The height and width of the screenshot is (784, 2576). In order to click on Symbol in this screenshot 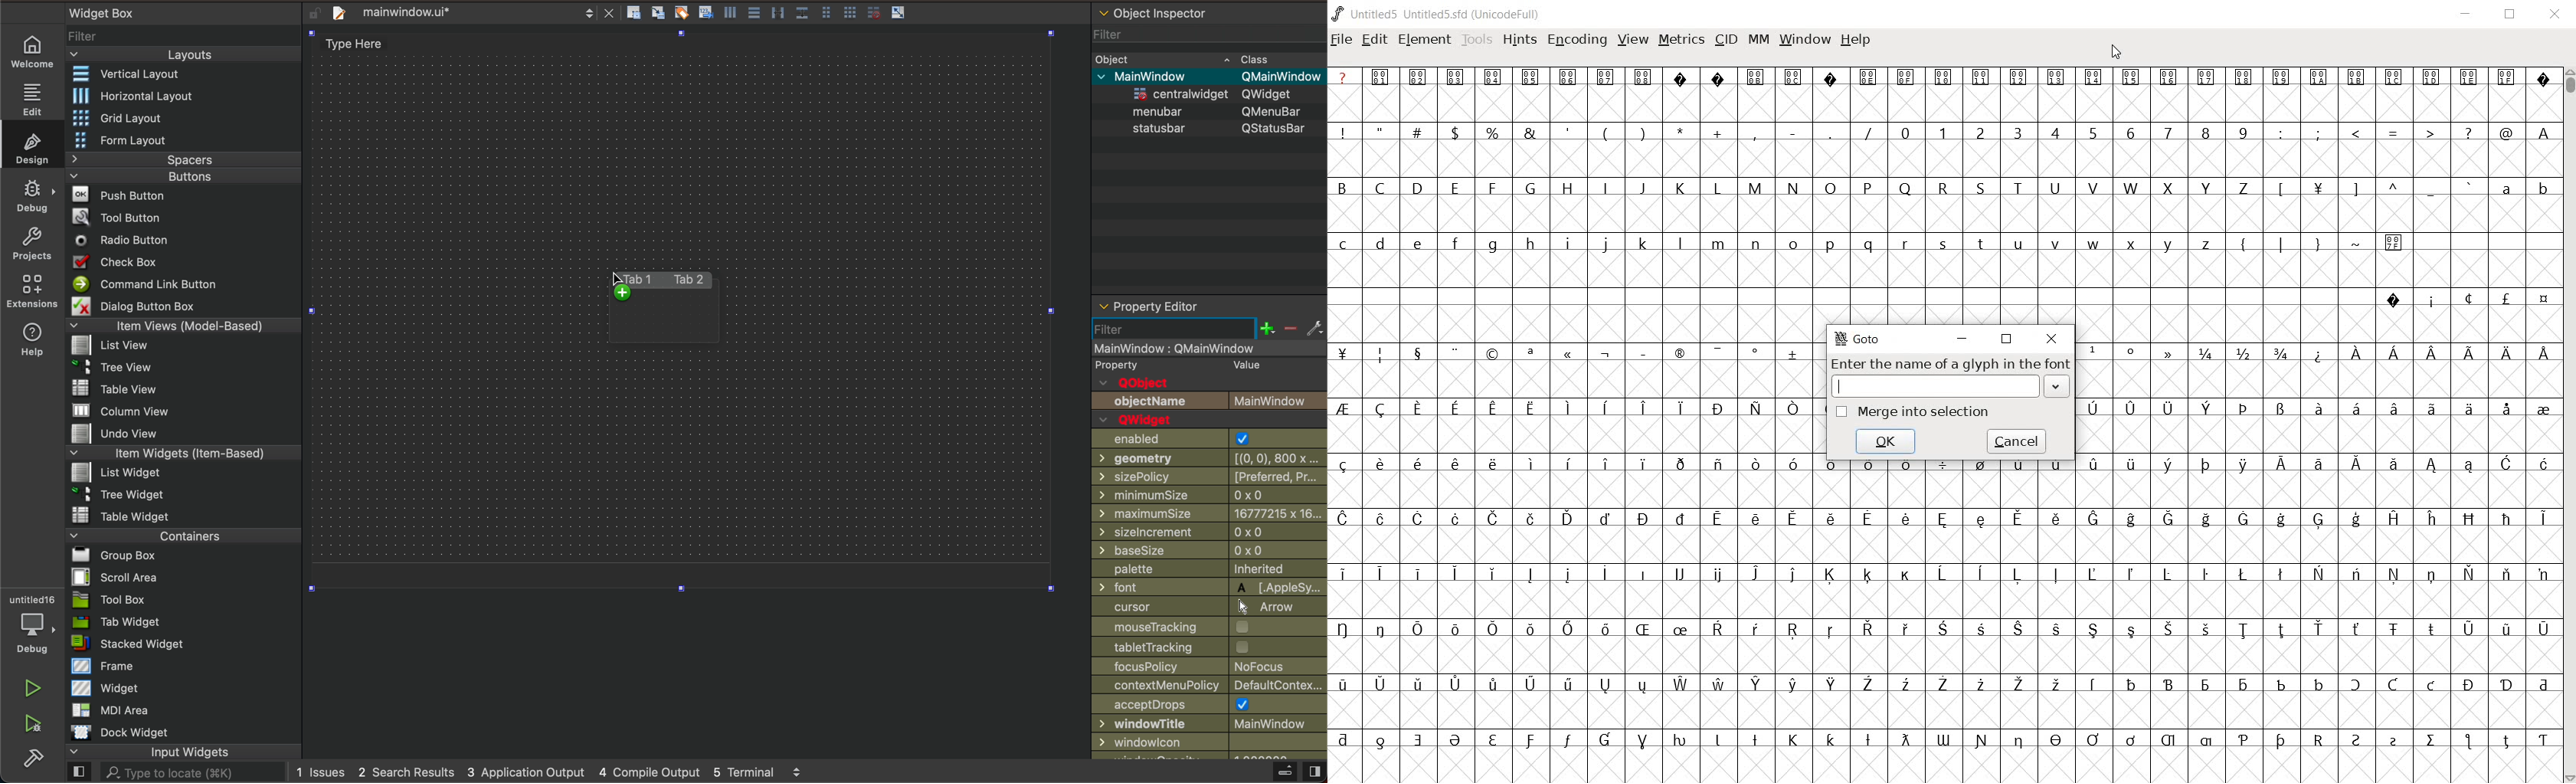, I will do `click(1757, 684)`.